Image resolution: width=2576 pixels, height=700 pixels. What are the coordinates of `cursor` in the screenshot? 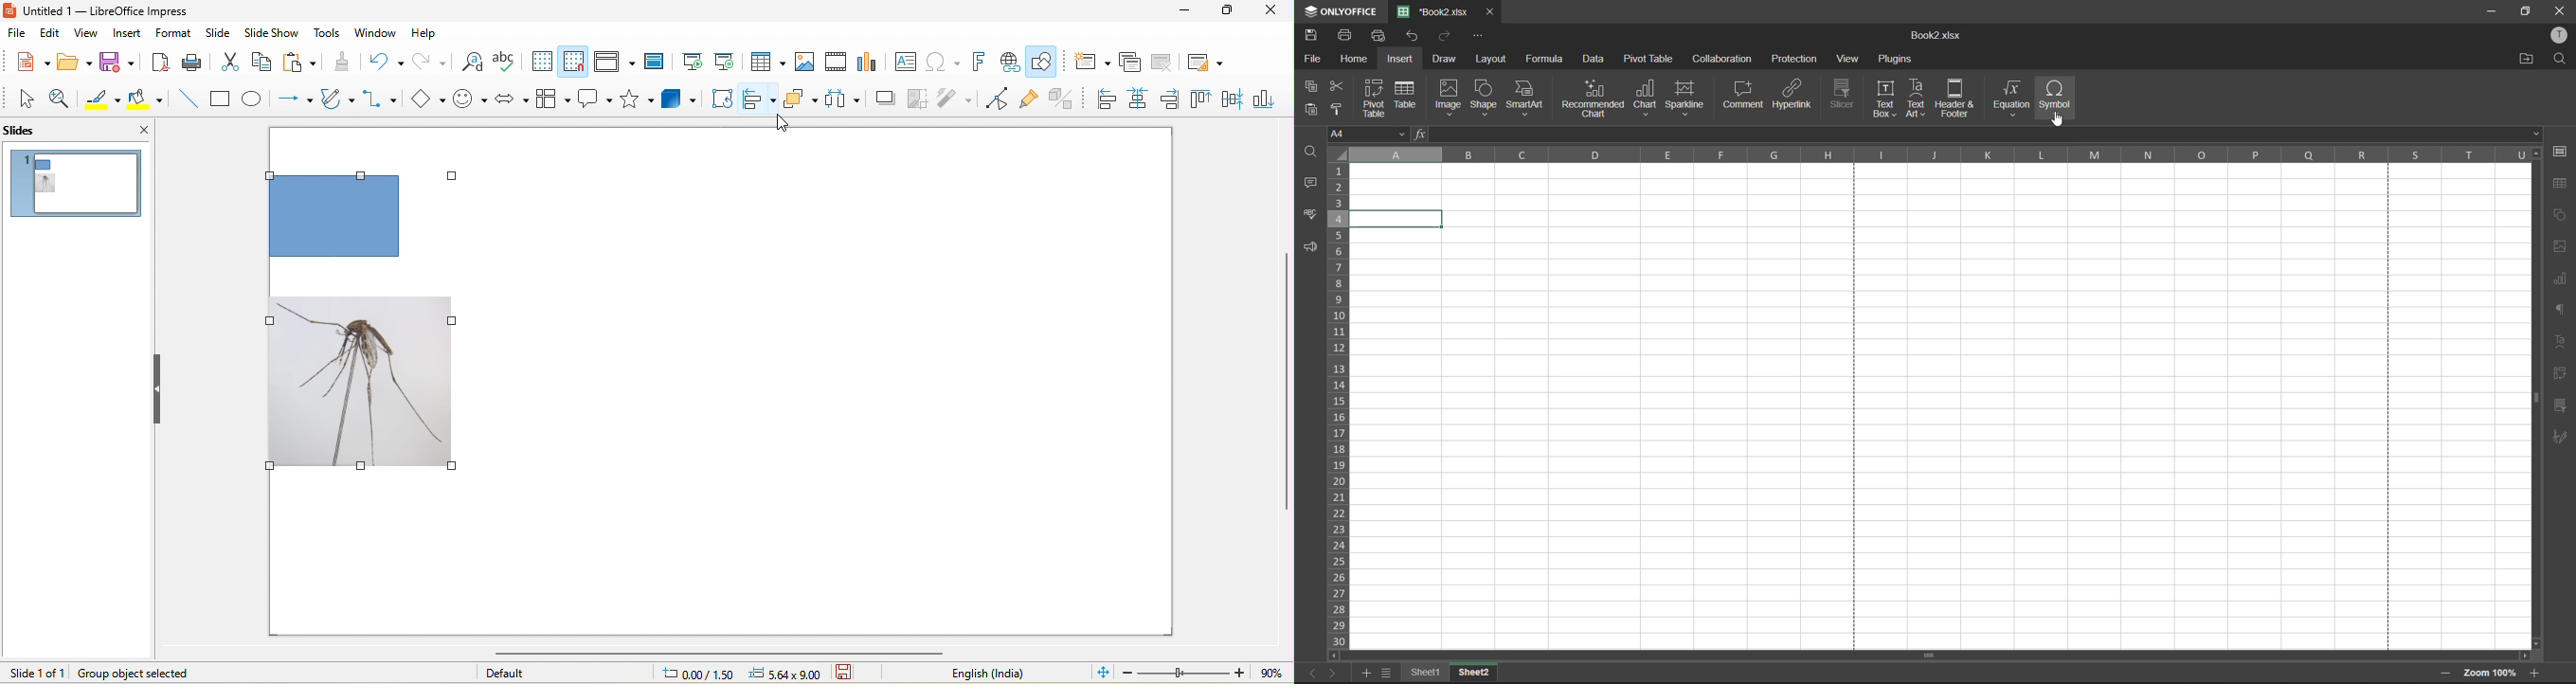 It's located at (2059, 118).